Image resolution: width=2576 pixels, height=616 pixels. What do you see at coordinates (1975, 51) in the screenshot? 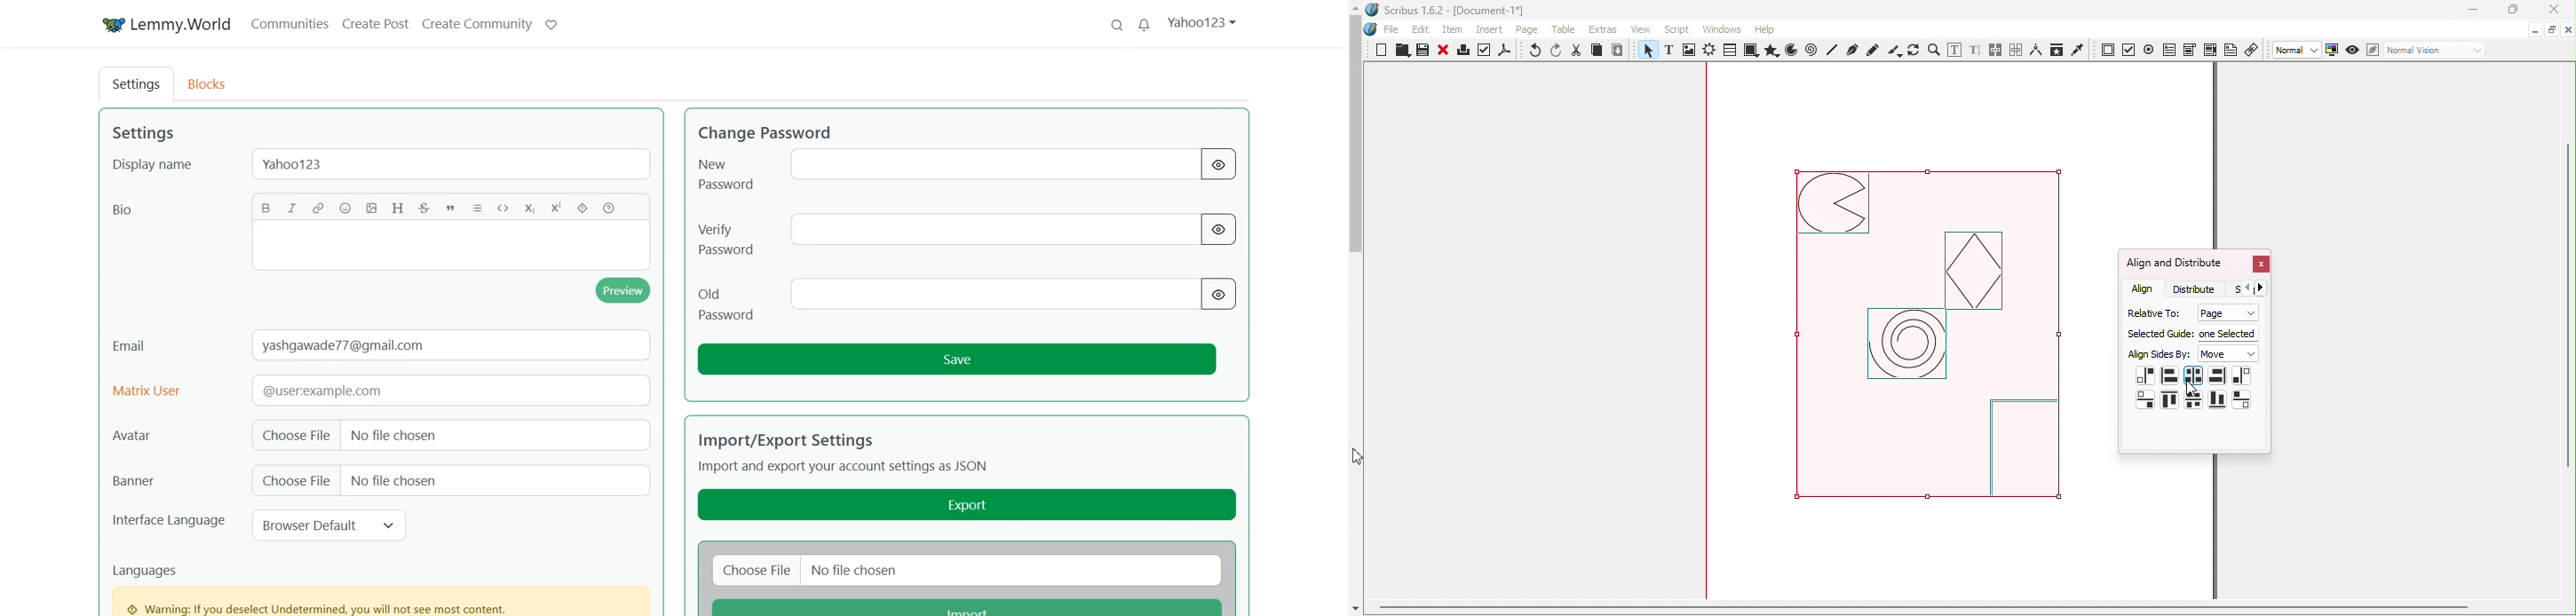
I see `Edit text with story editor` at bounding box center [1975, 51].